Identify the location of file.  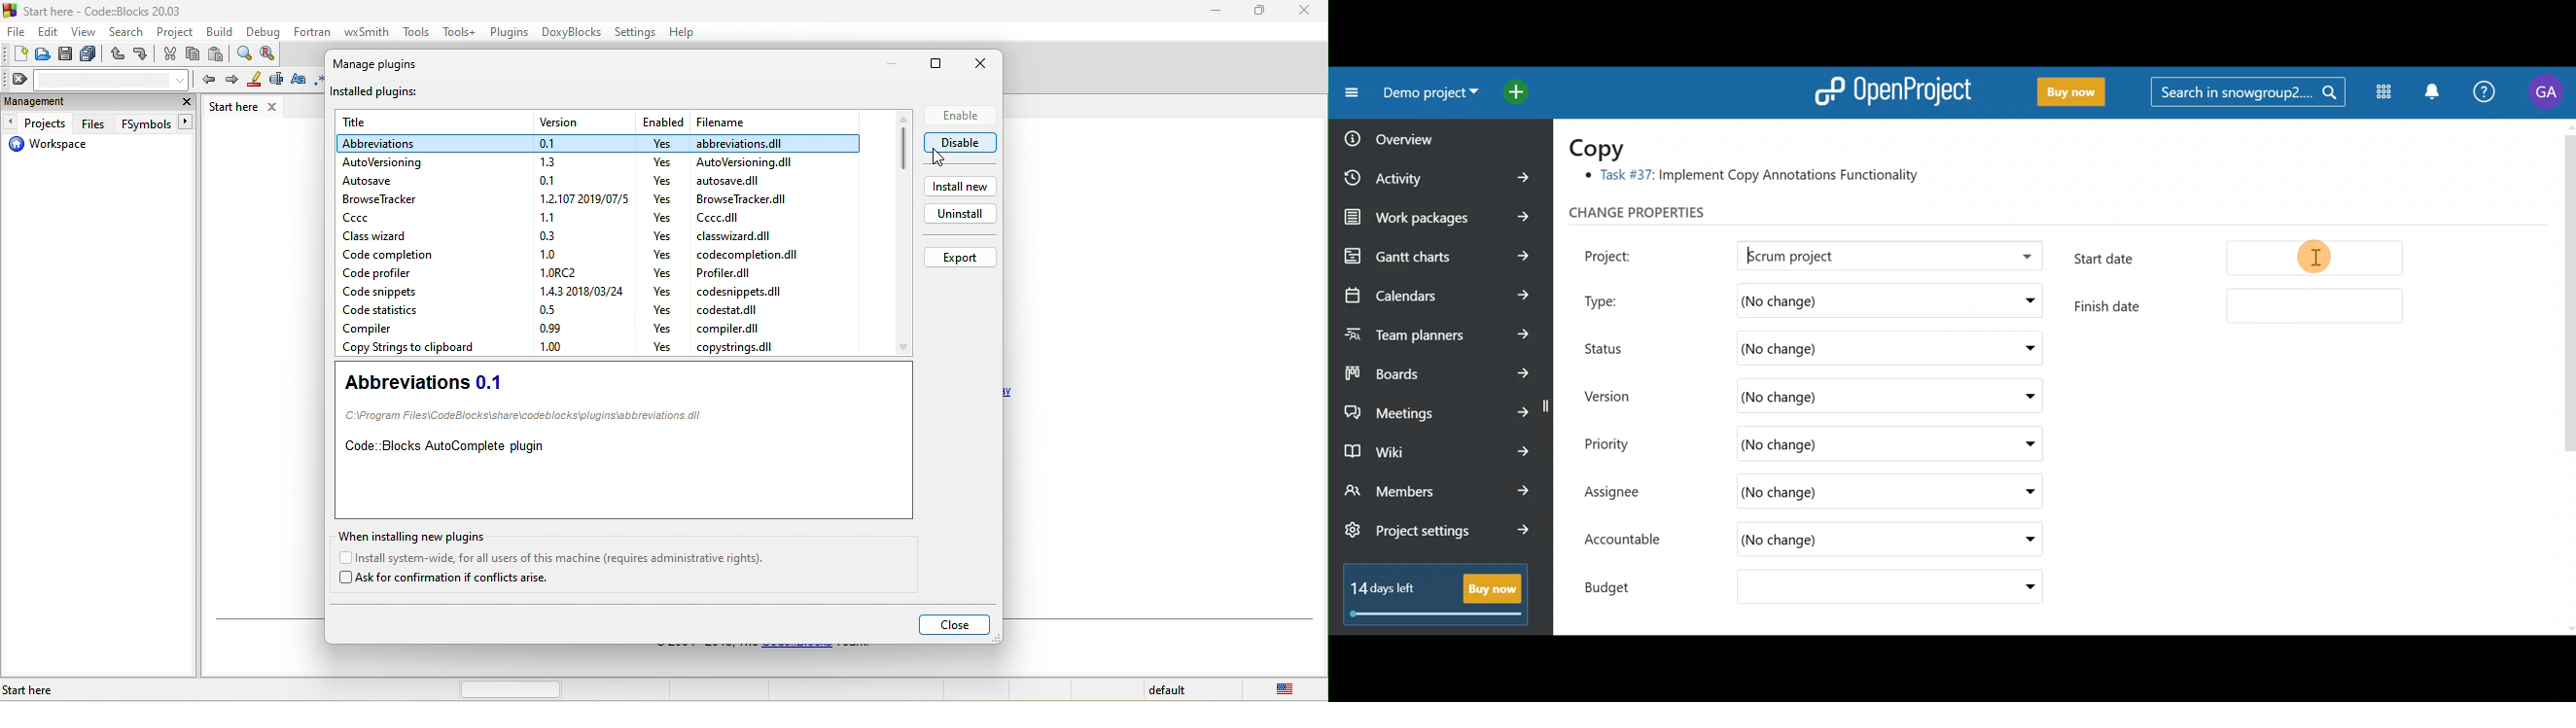
(724, 217).